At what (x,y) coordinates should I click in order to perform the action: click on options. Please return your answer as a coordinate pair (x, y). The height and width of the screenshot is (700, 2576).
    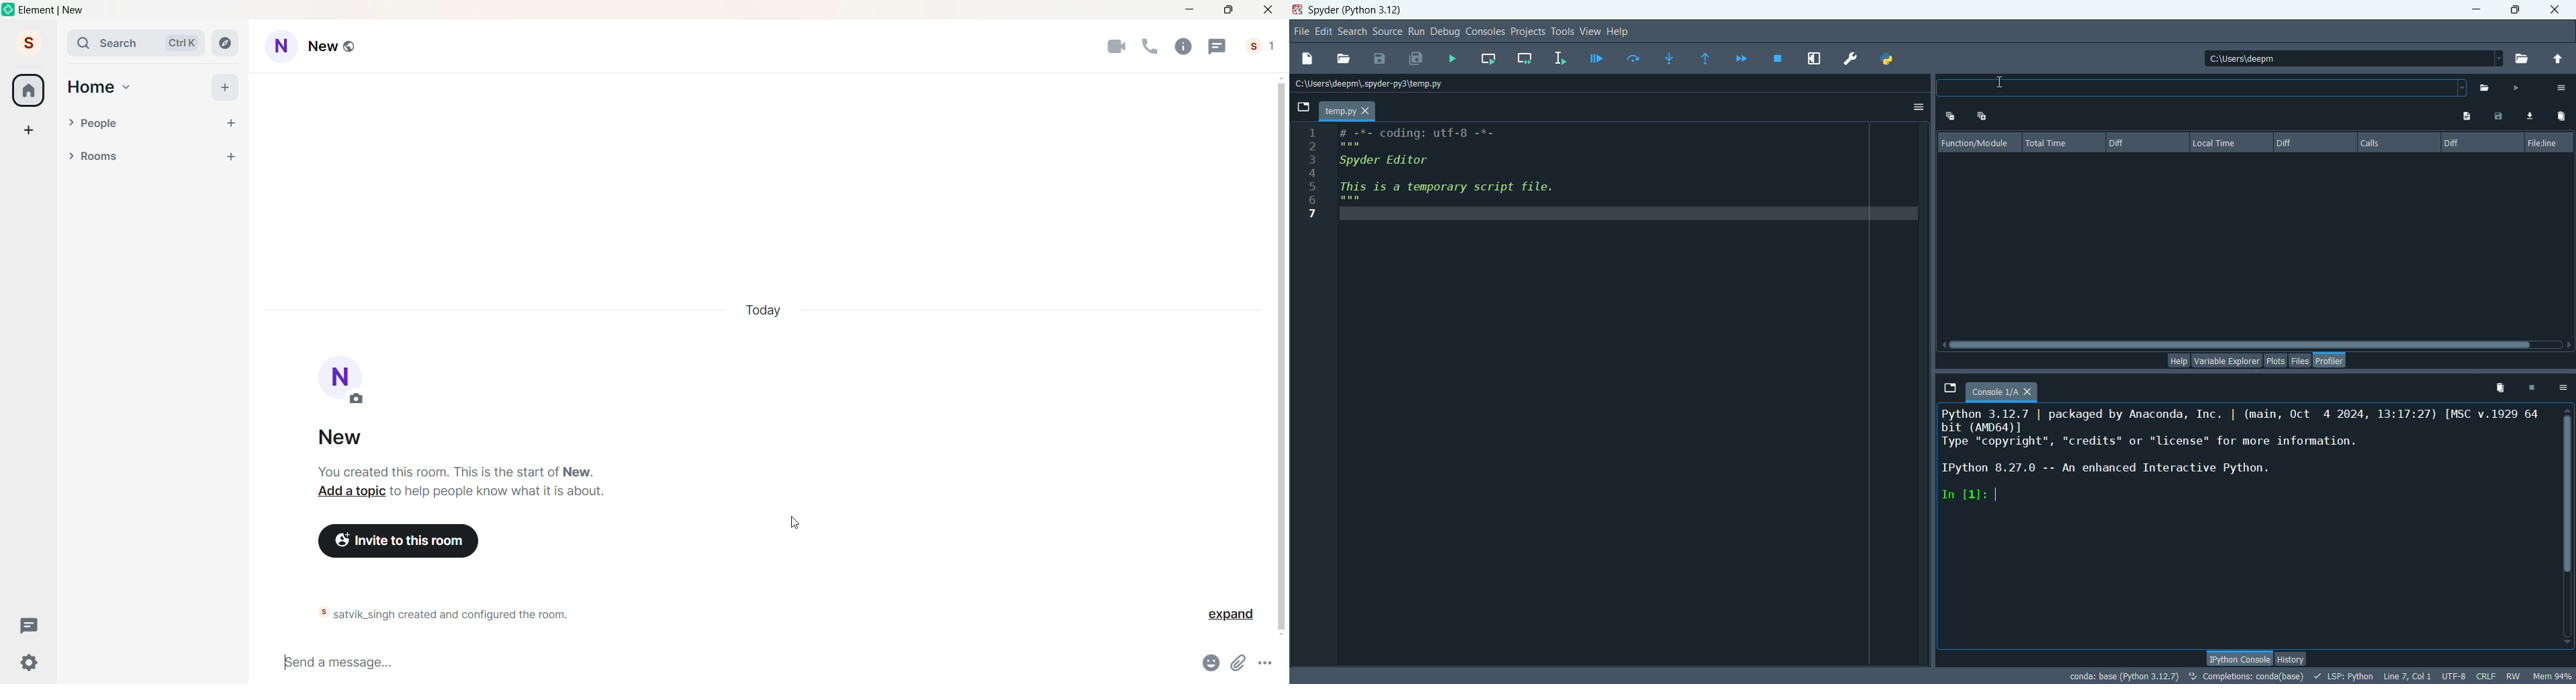
    Looking at the image, I should click on (2559, 87).